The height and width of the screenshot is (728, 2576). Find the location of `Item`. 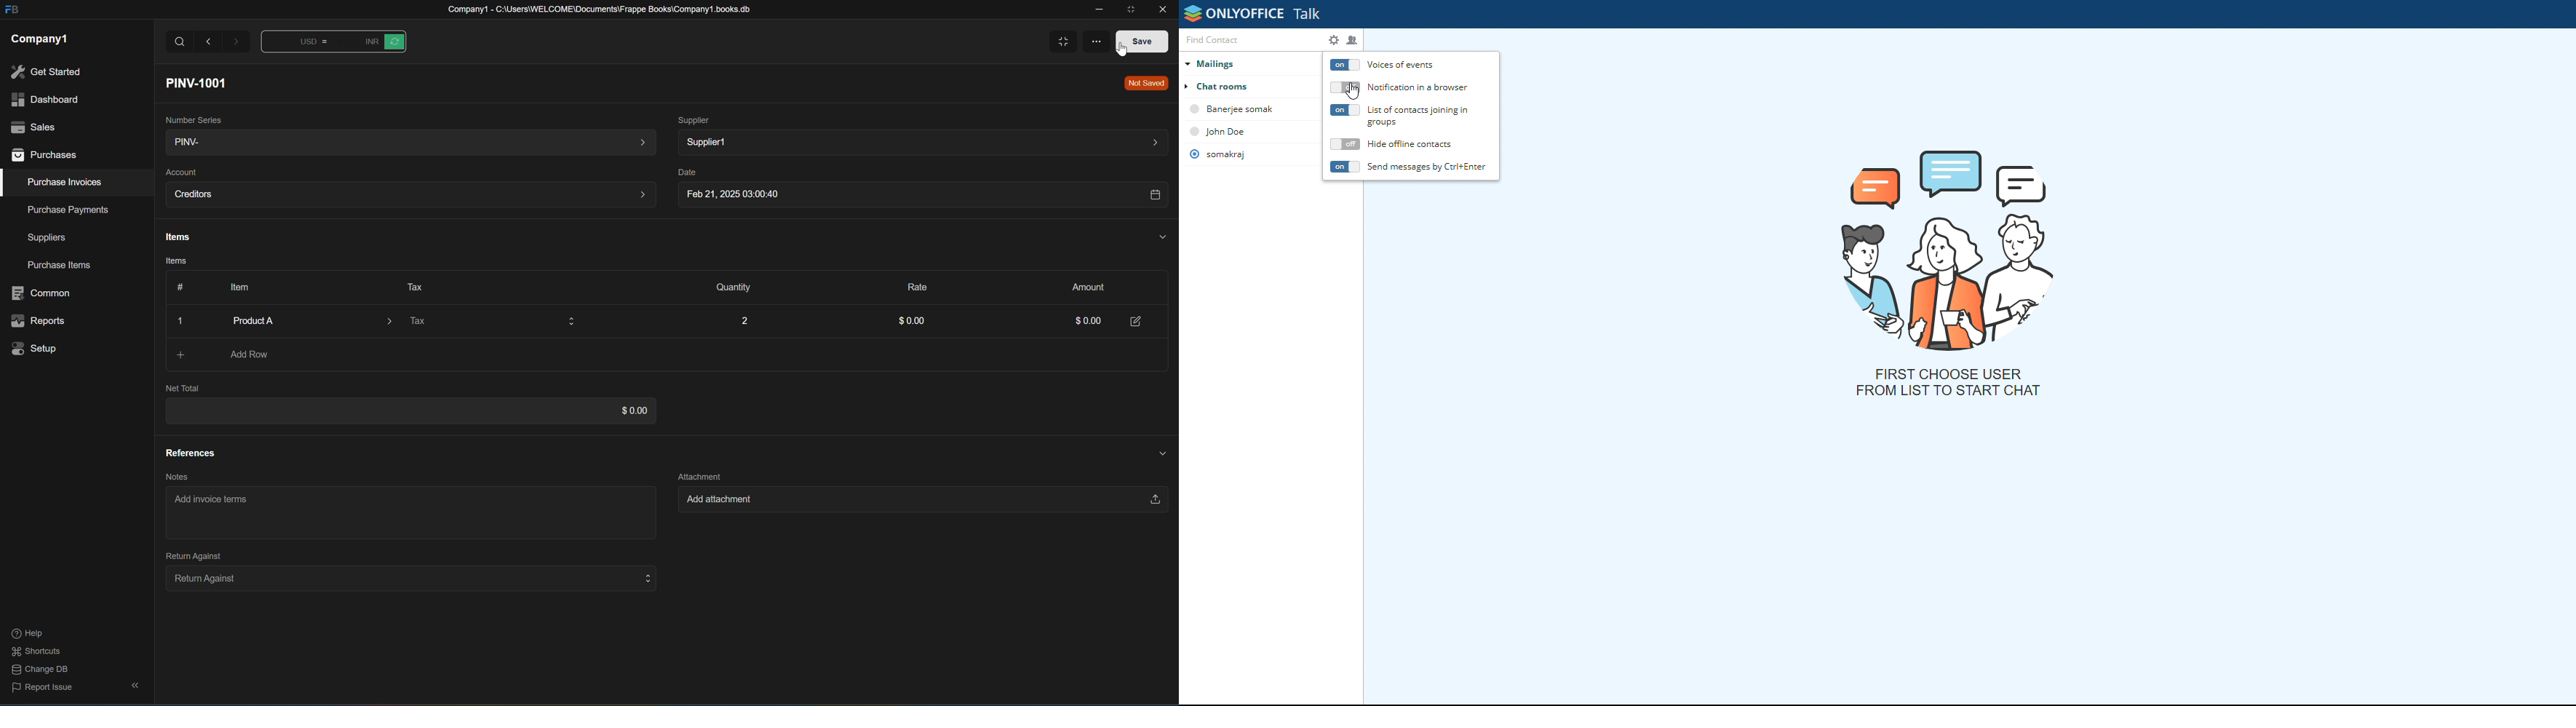

Item is located at coordinates (235, 287).